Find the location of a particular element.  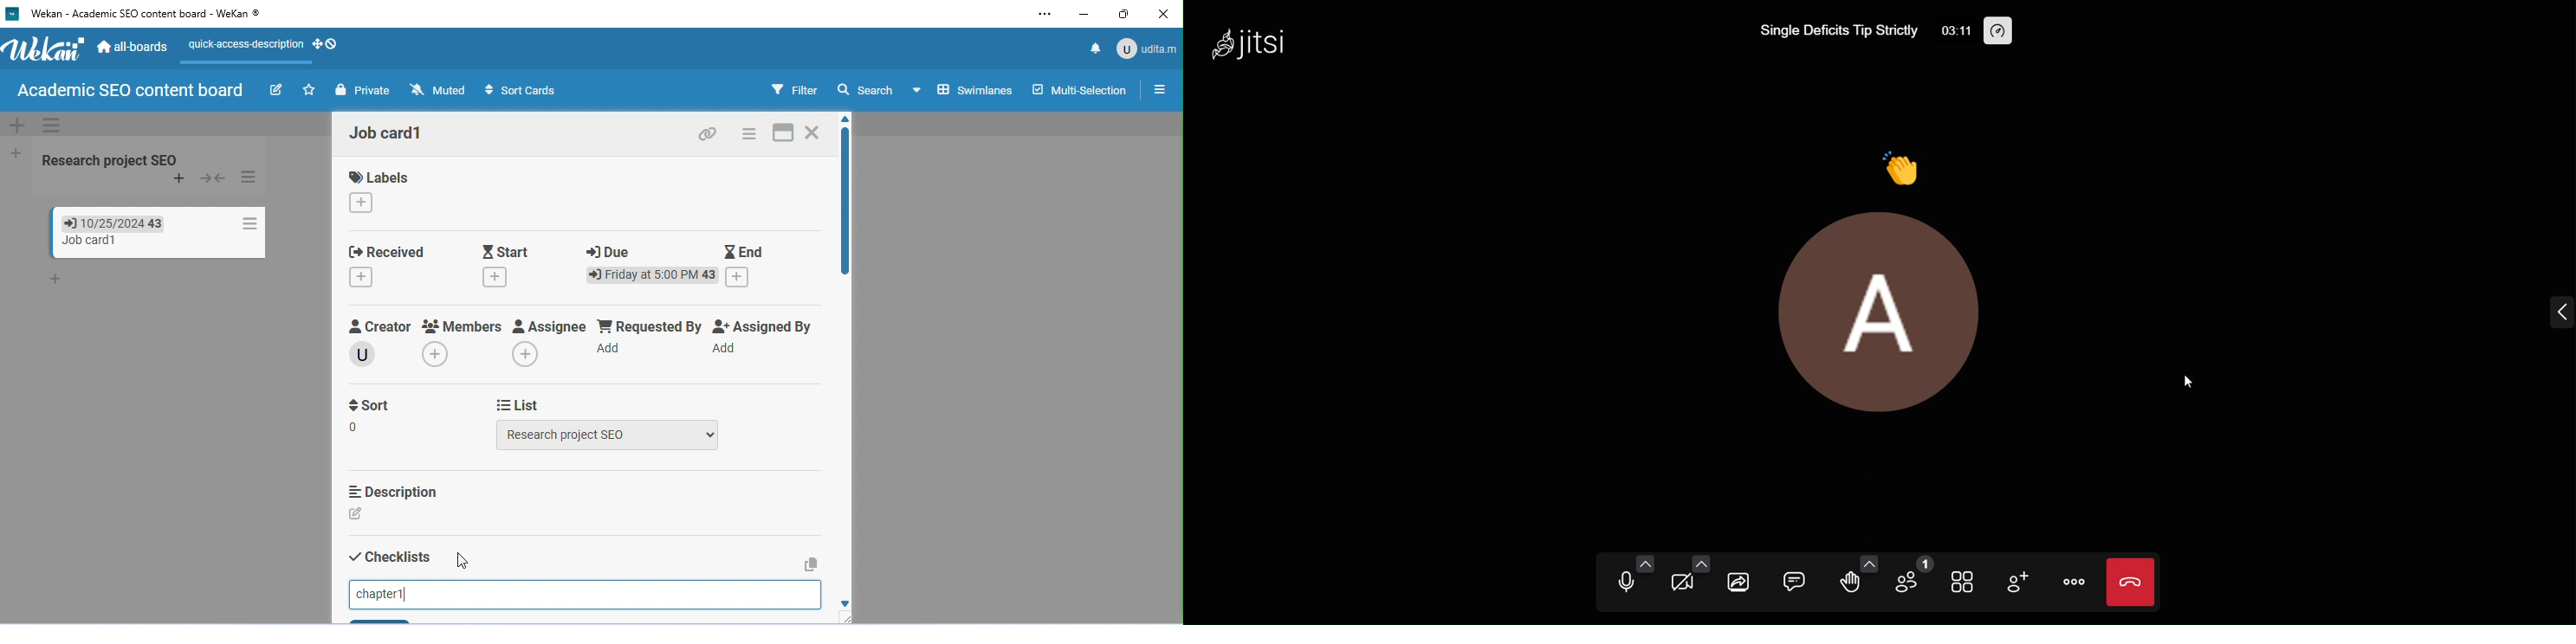

board name: academic SEO content board is located at coordinates (130, 91).